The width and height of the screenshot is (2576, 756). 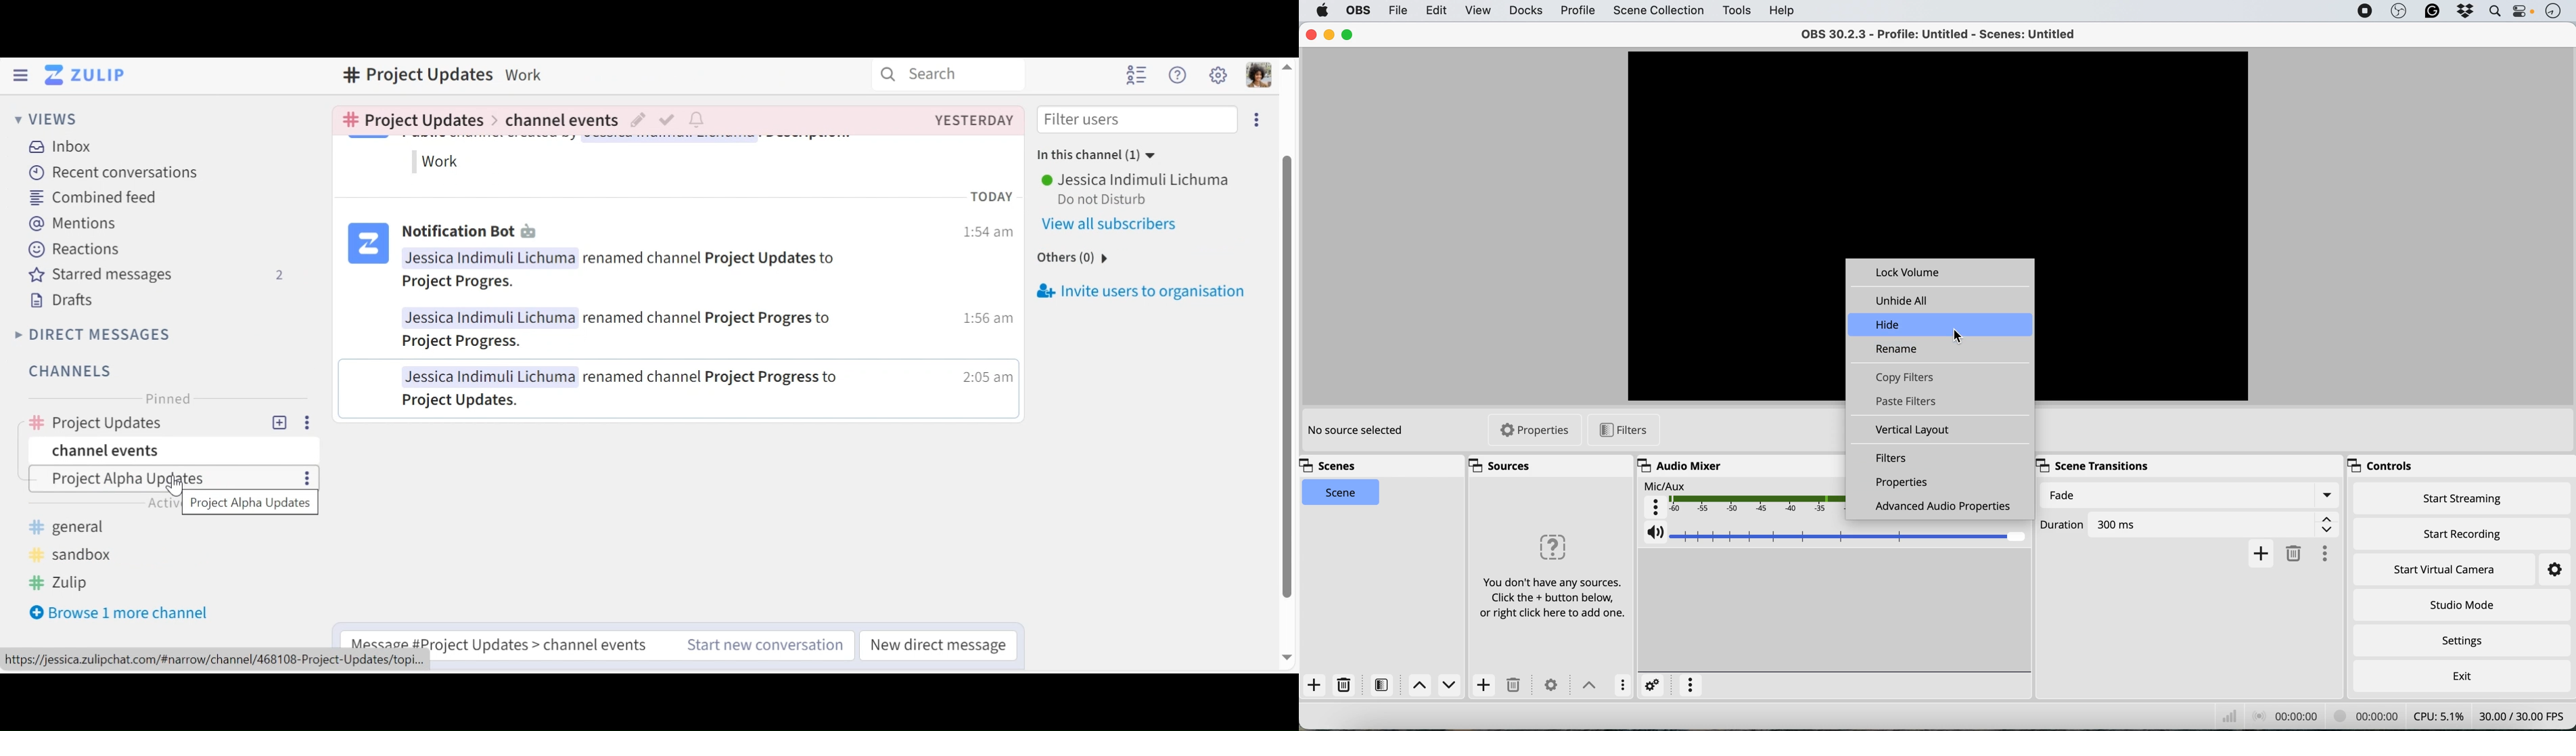 What do you see at coordinates (2364, 10) in the screenshot?
I see `screen recorder` at bounding box center [2364, 10].